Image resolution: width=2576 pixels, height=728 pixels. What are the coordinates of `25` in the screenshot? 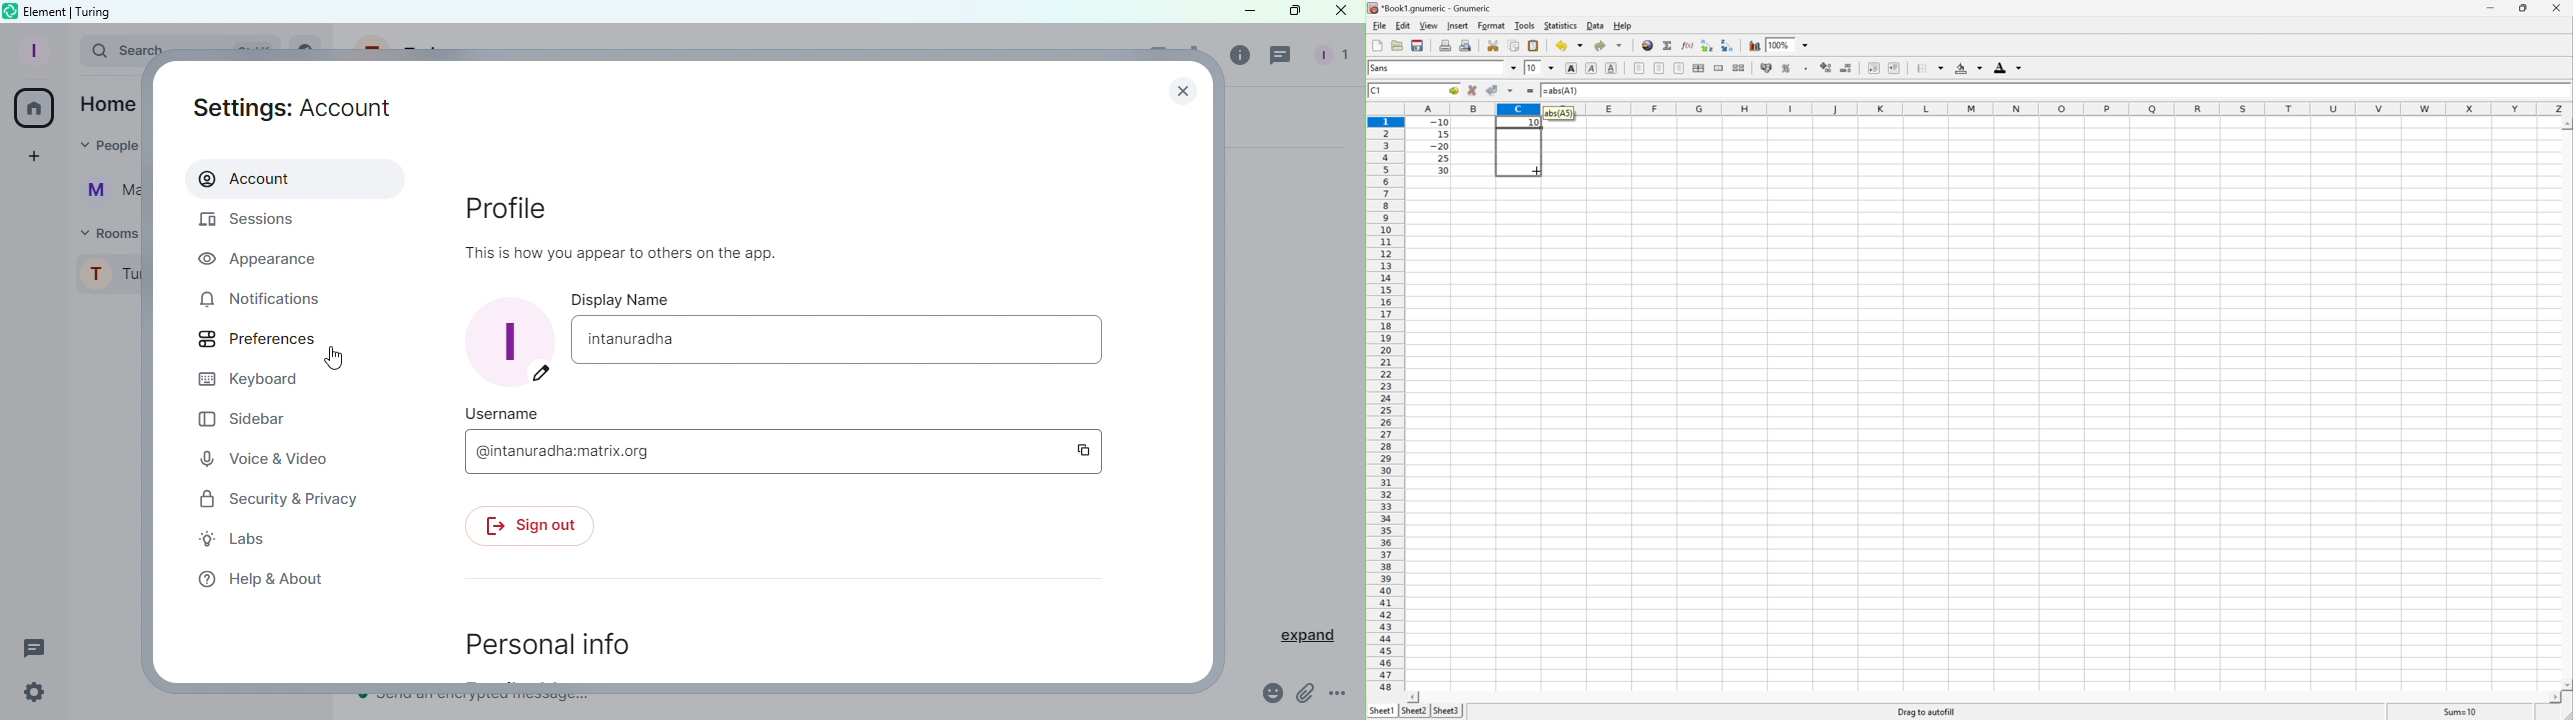 It's located at (1442, 159).